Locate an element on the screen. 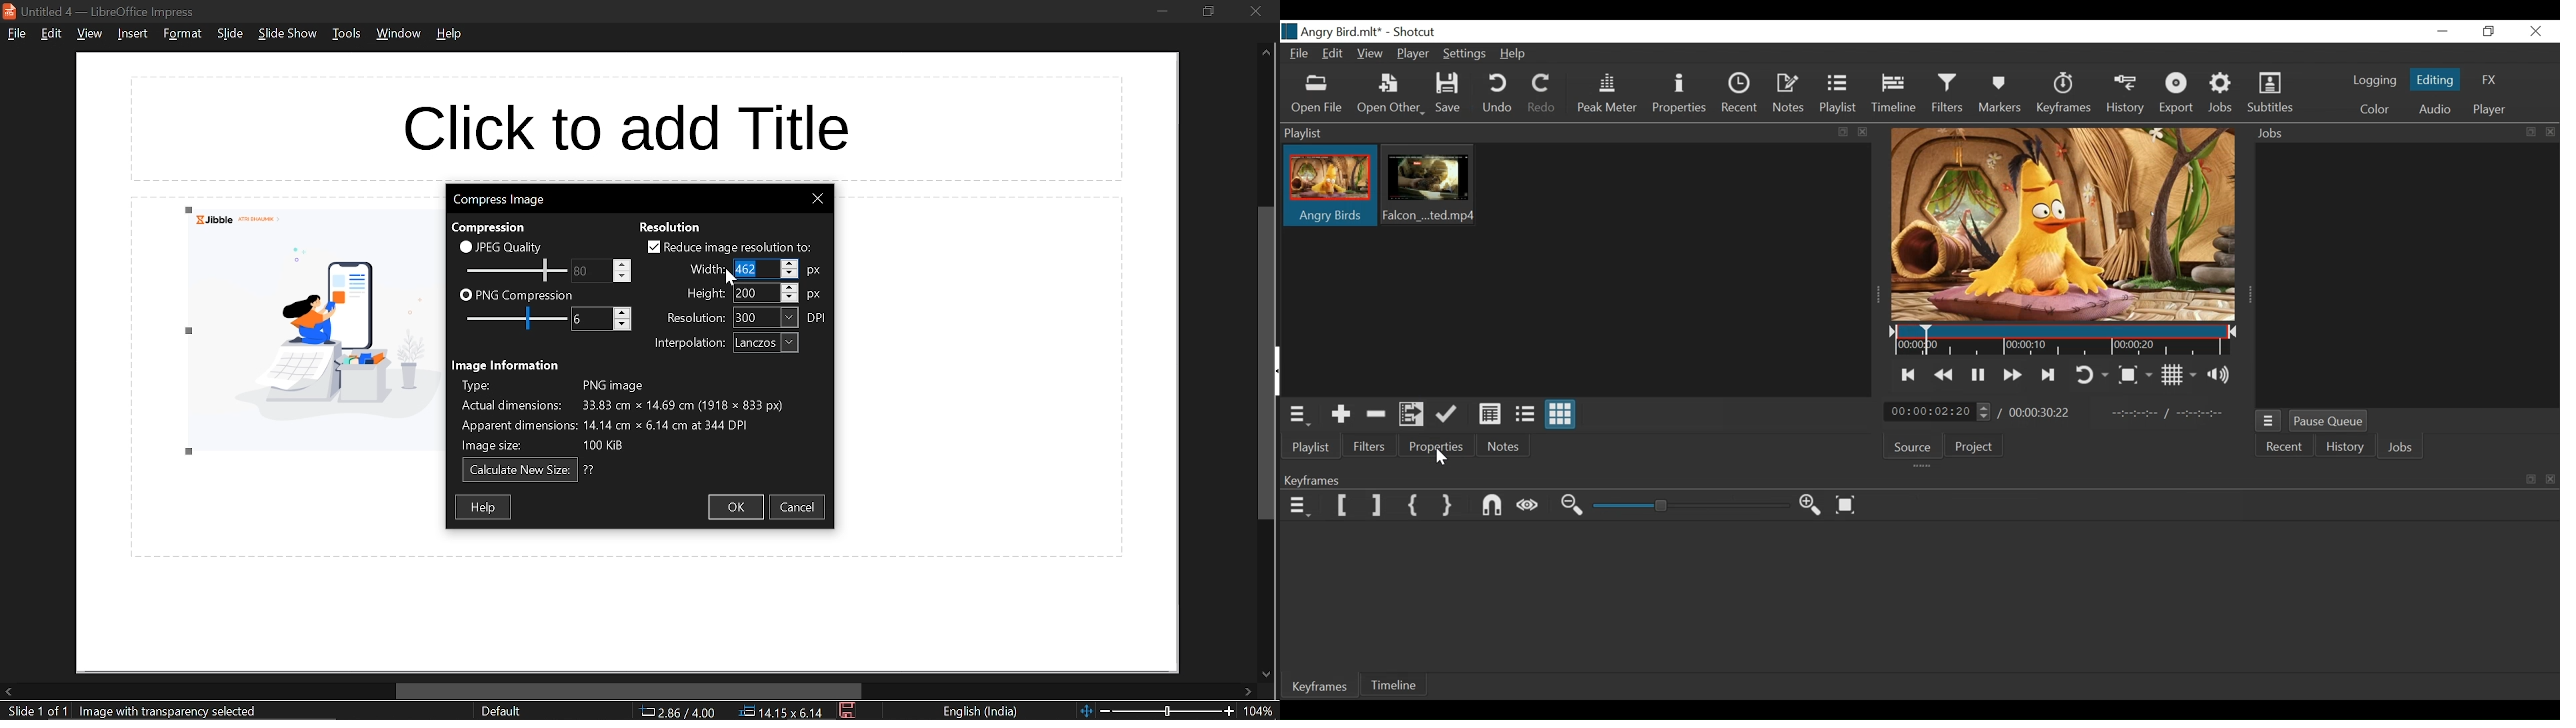 This screenshot has height=728, width=2576. window is located at coordinates (401, 34).